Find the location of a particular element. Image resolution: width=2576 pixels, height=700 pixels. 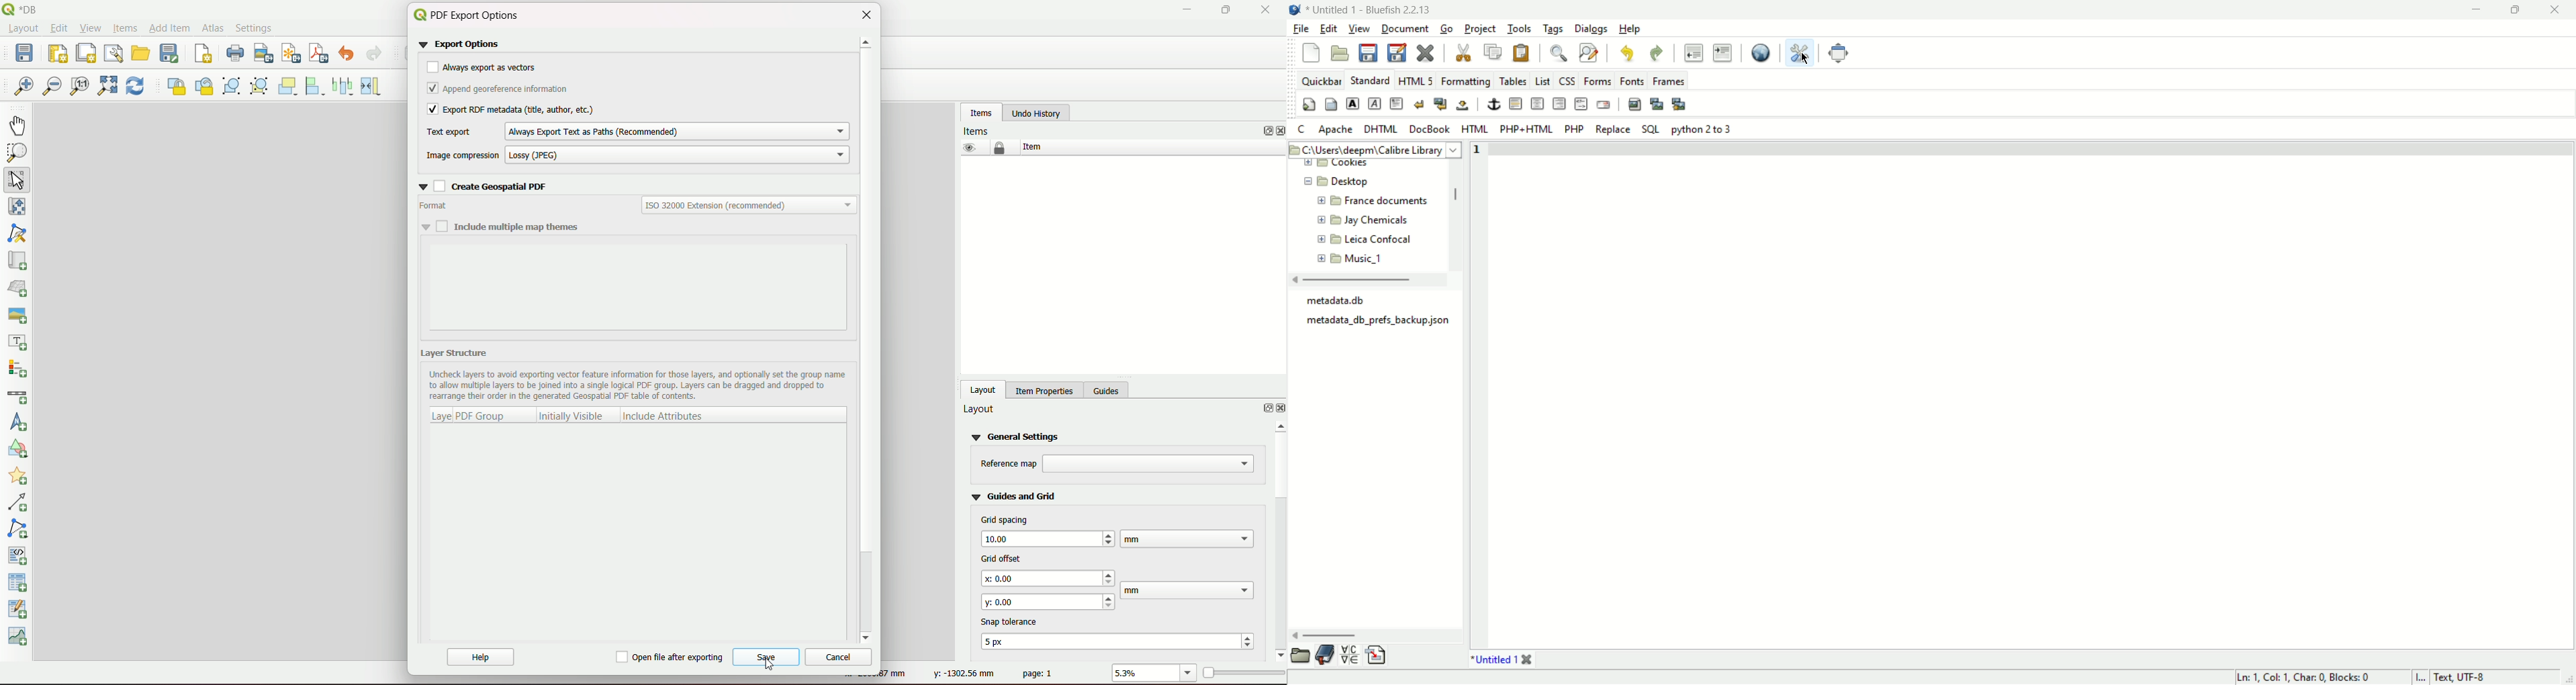

add note item is located at coordinates (19, 527).